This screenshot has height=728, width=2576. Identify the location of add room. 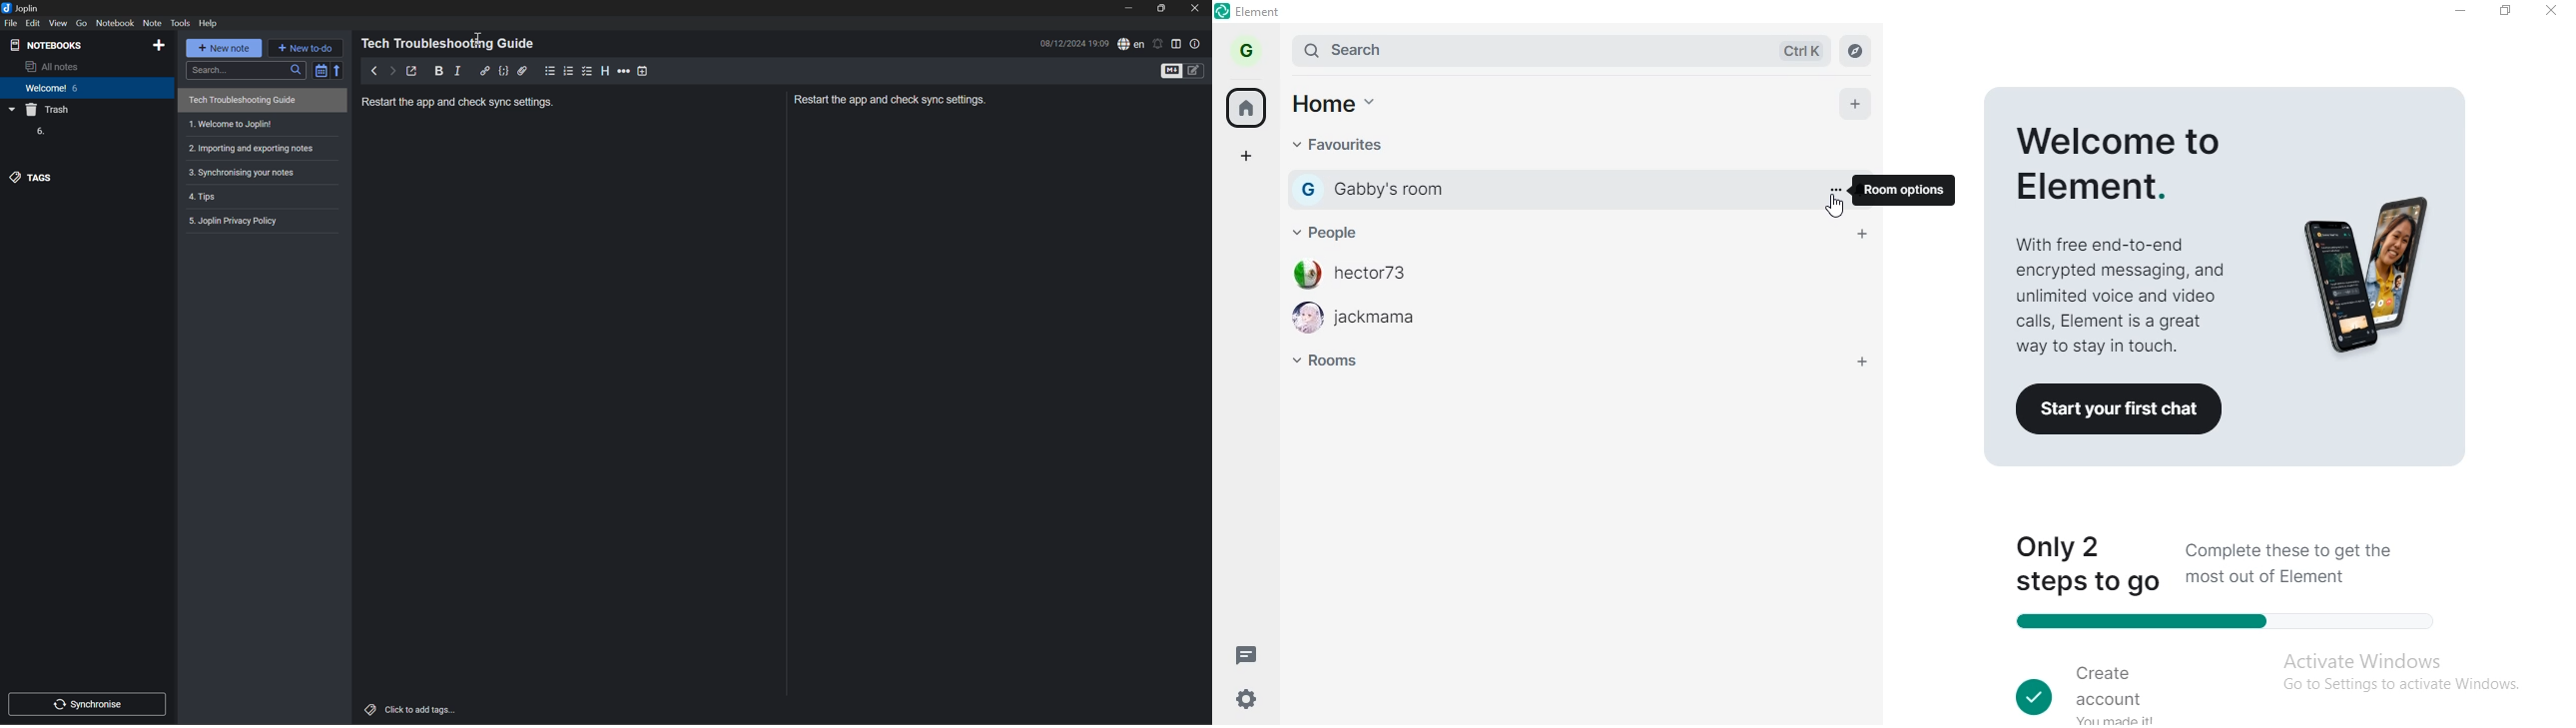
(1866, 363).